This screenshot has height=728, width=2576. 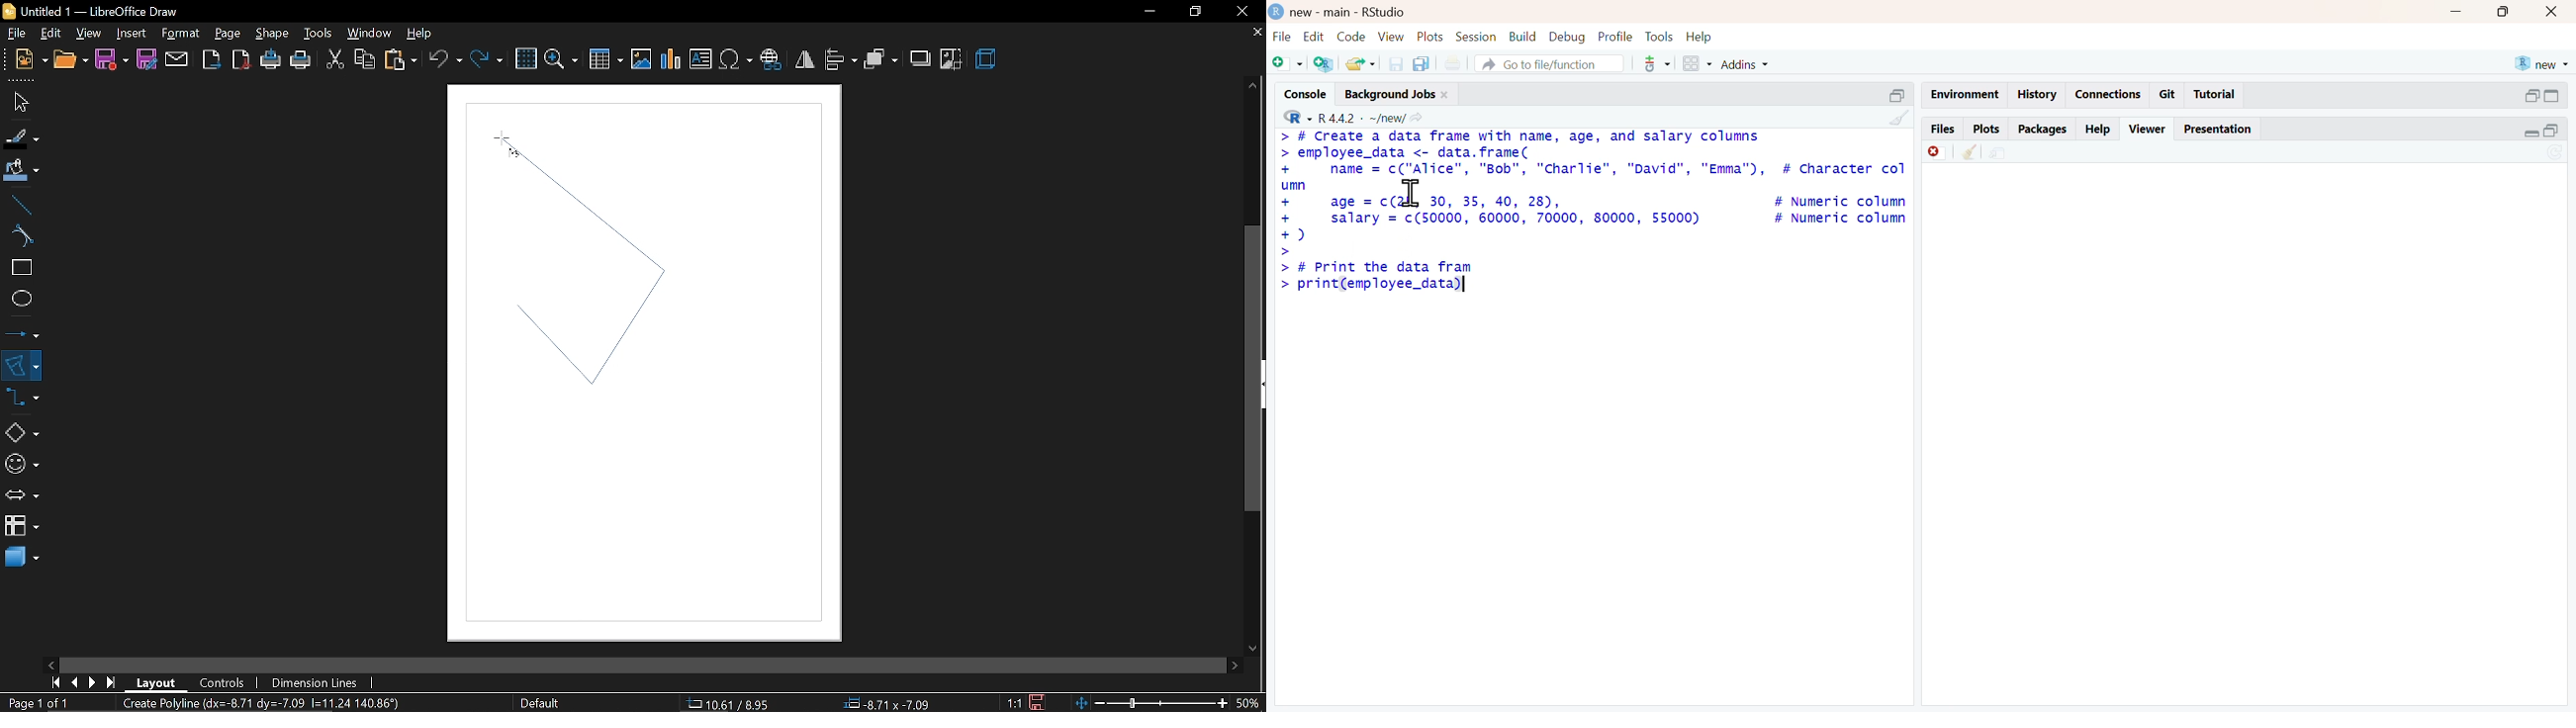 What do you see at coordinates (1291, 117) in the screenshot?
I see `R` at bounding box center [1291, 117].